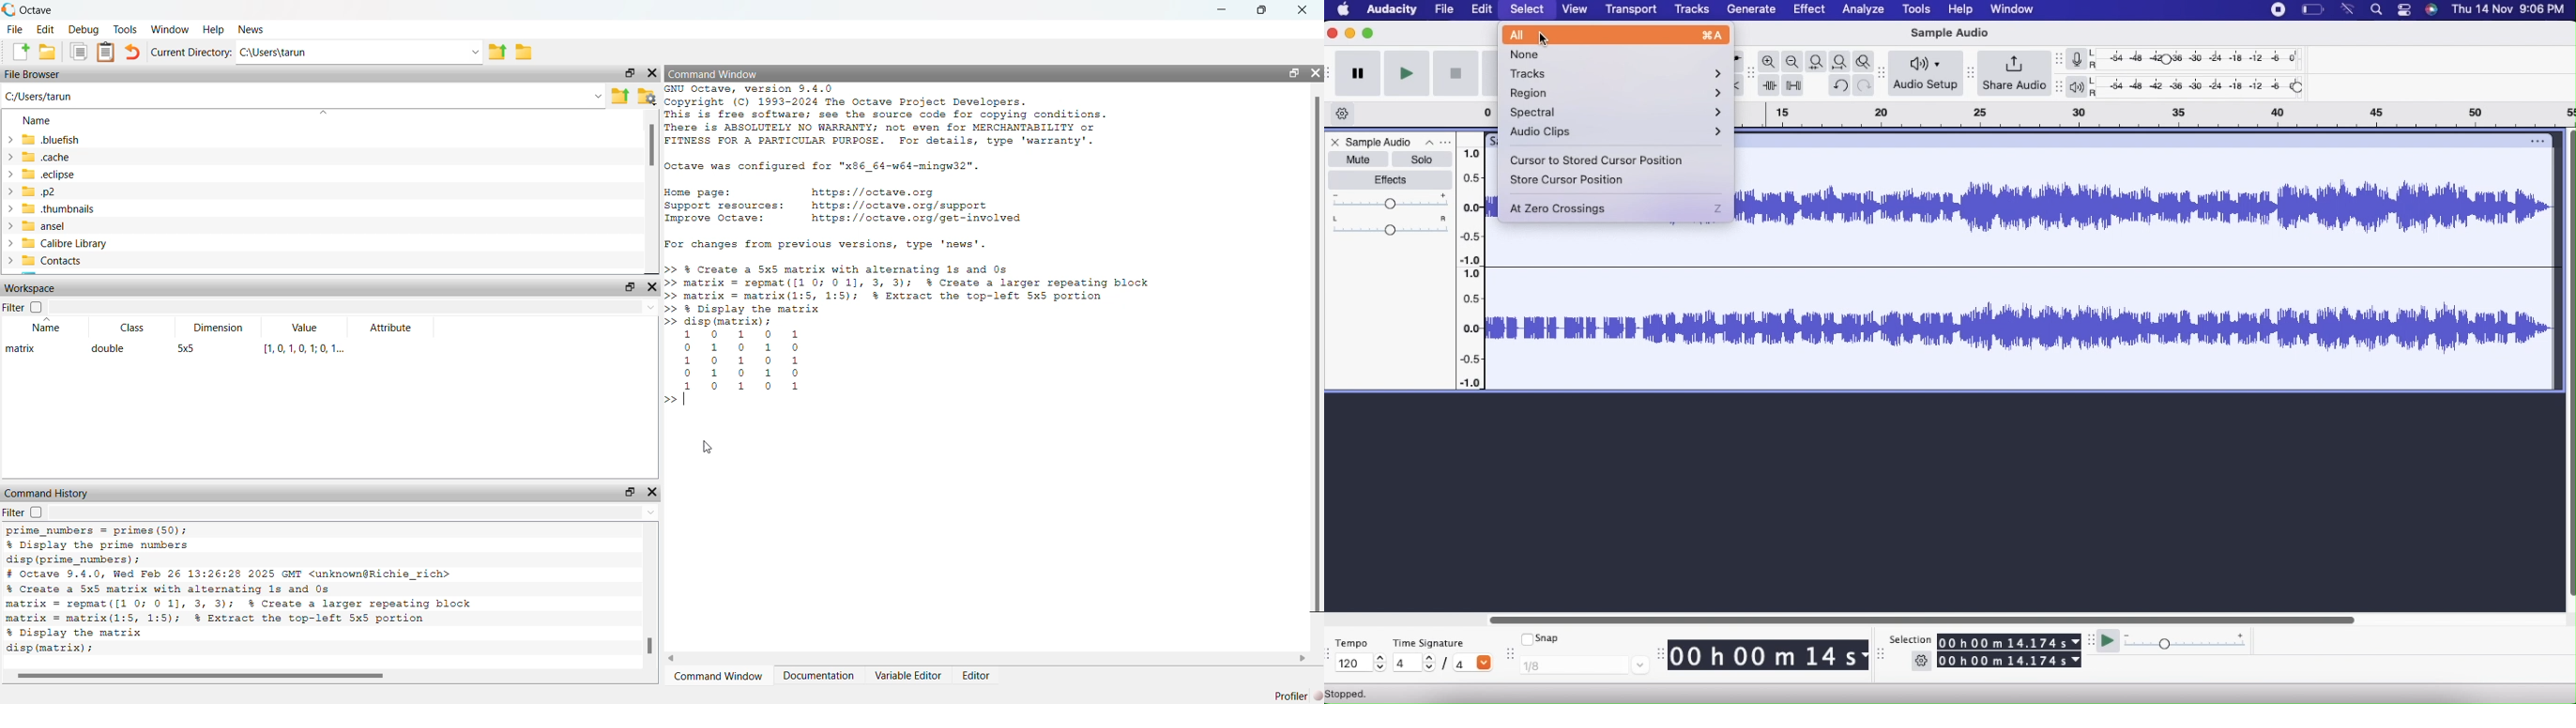 This screenshot has width=2576, height=728. I want to click on Playback Speed, so click(2191, 642).